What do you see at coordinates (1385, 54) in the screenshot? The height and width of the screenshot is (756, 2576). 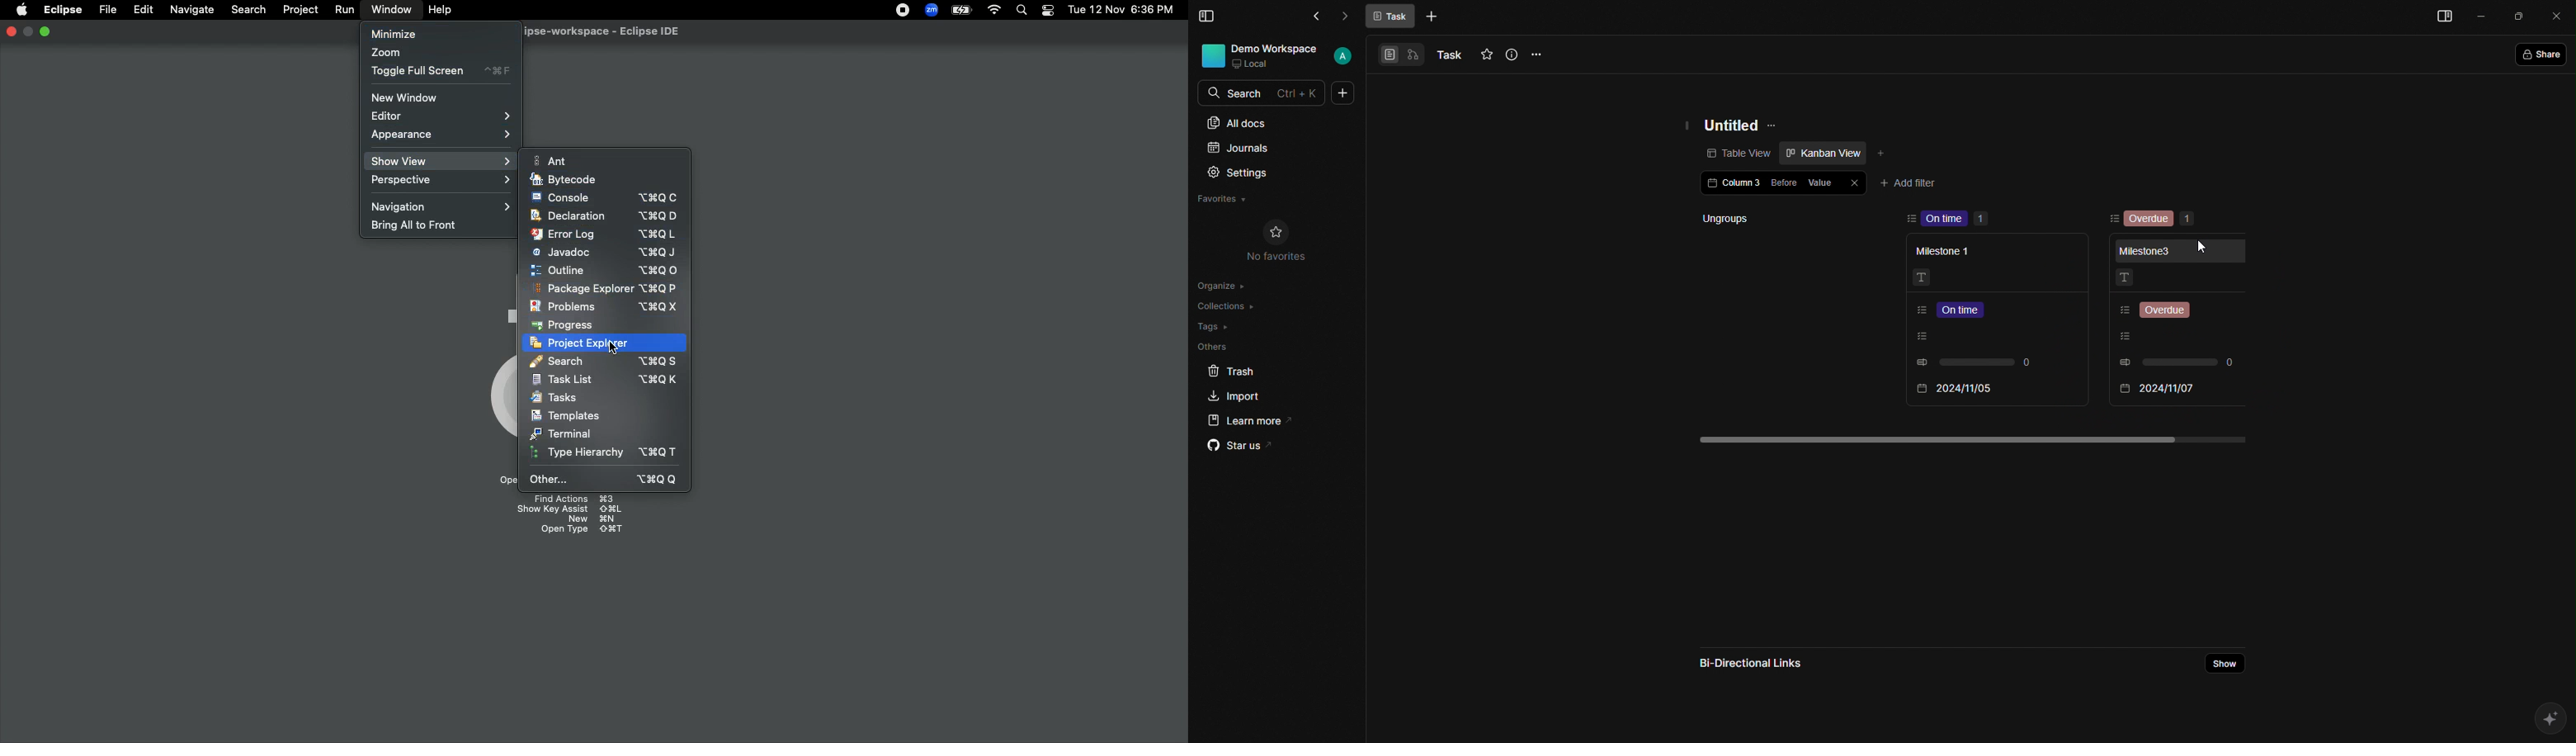 I see `View 1` at bounding box center [1385, 54].